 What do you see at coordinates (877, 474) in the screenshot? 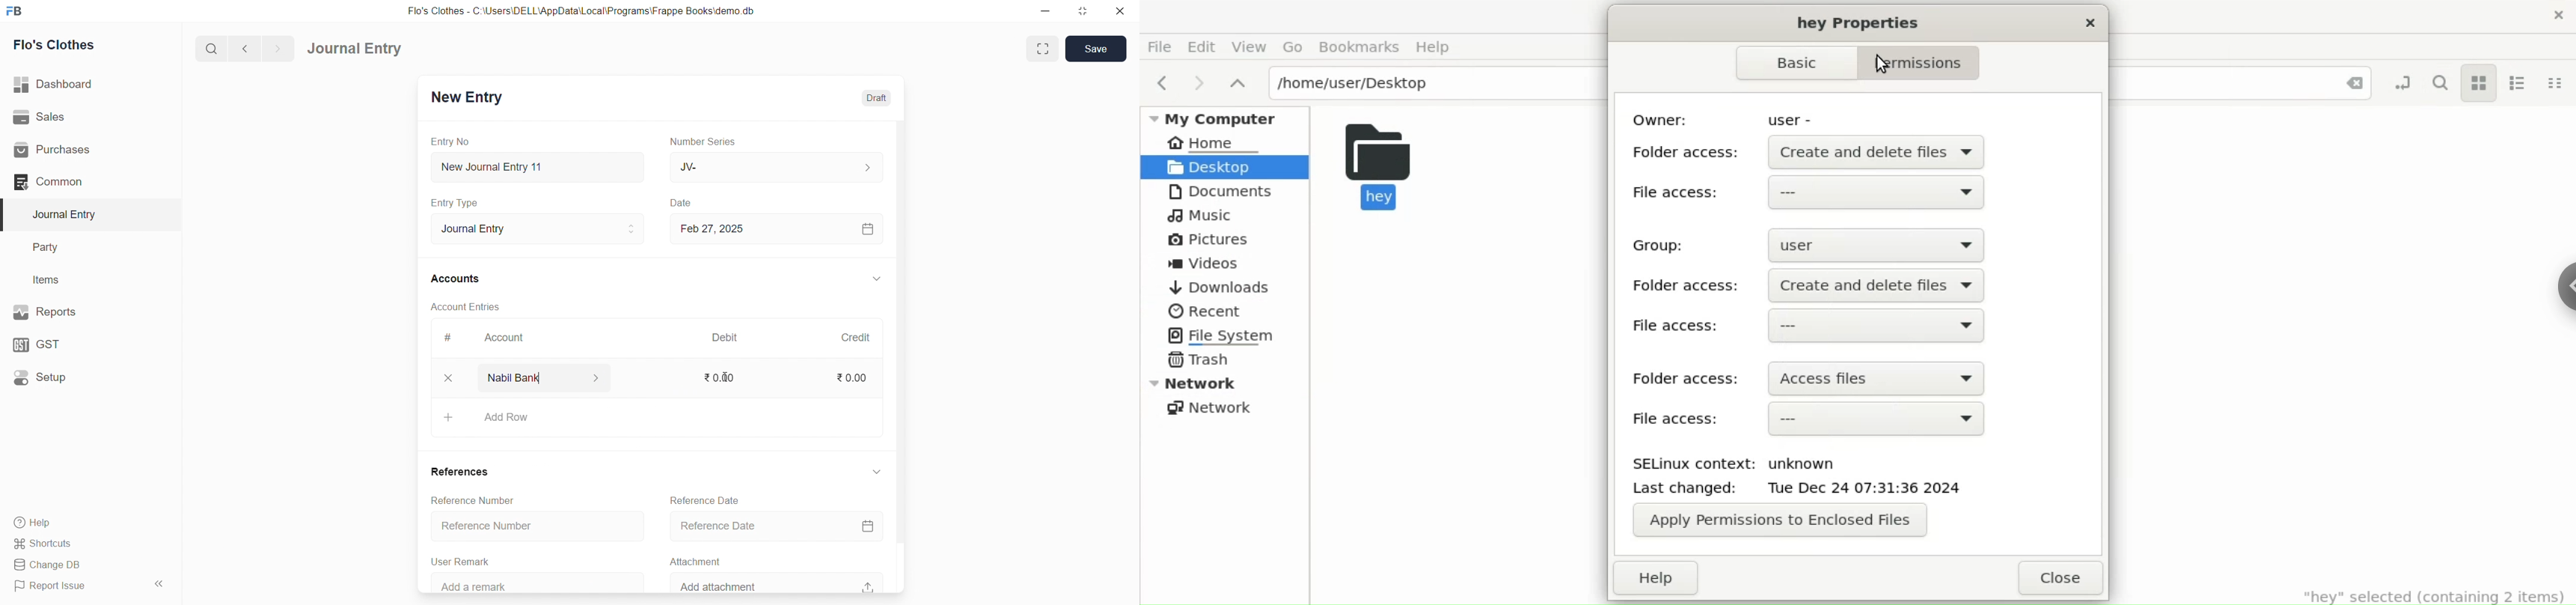
I see `EXPAND/COLLAPSE` at bounding box center [877, 474].